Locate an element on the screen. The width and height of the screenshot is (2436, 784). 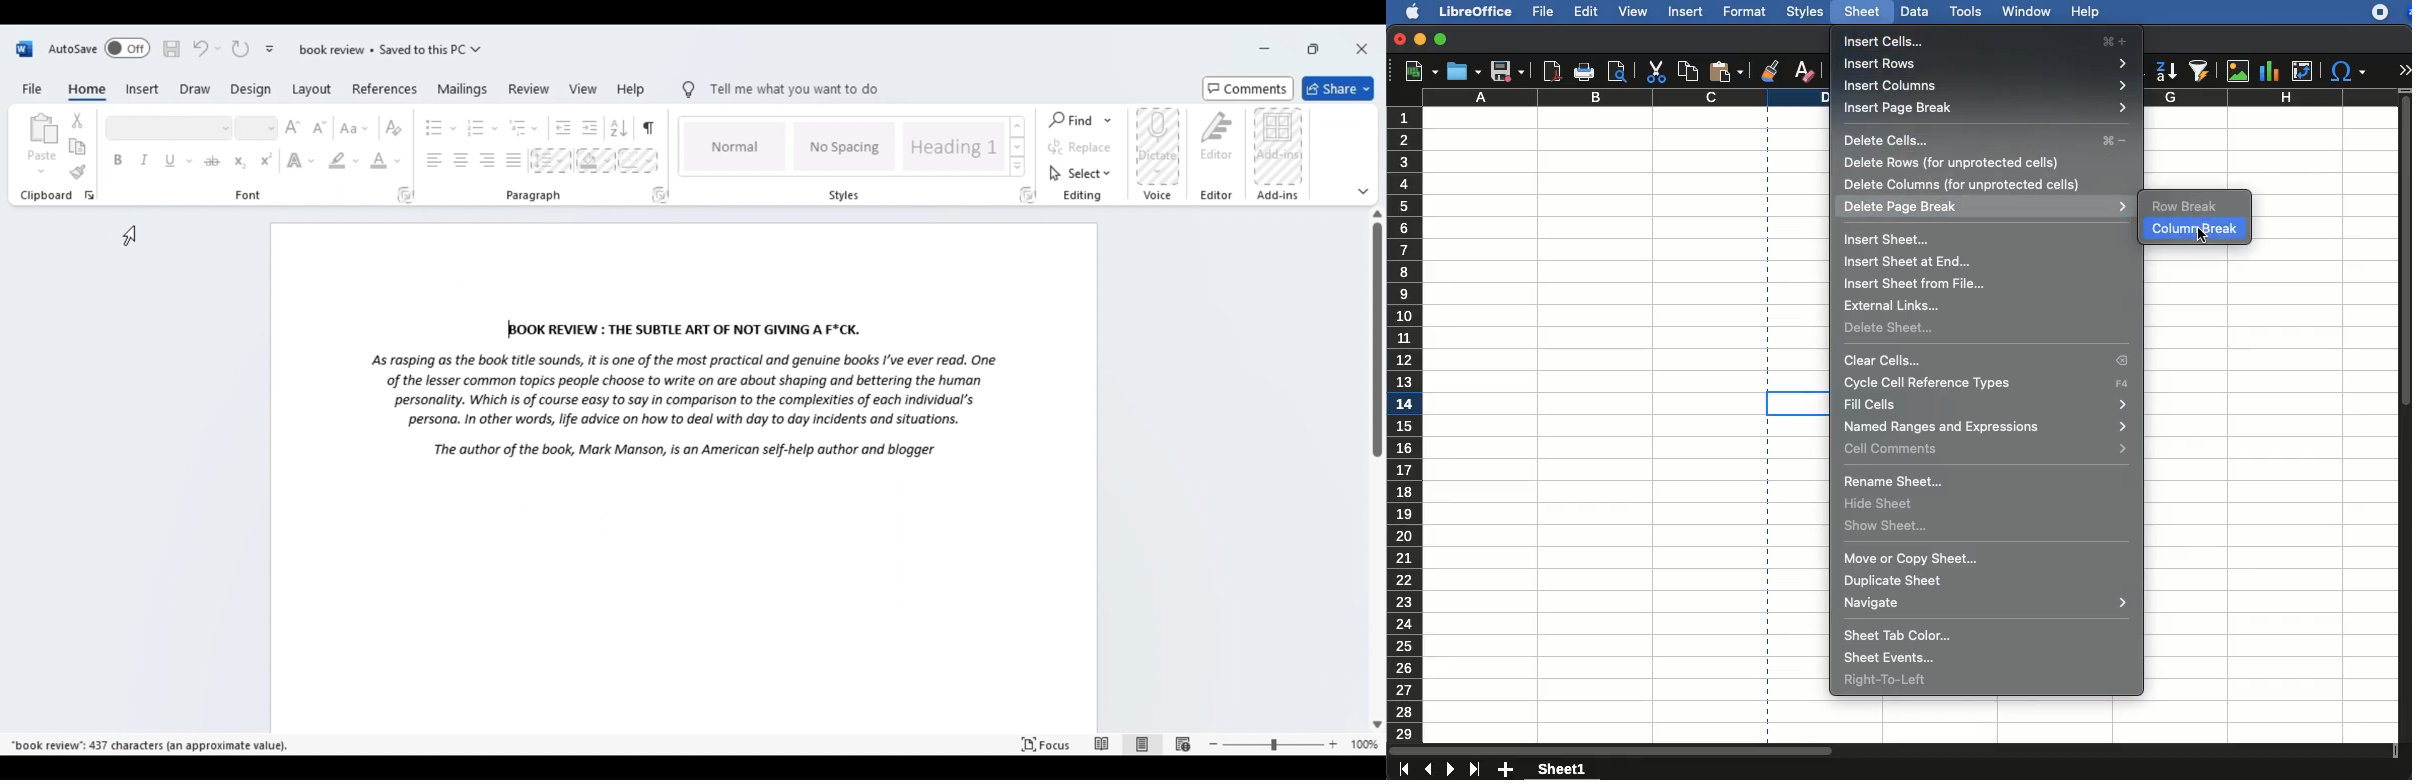
add is located at coordinates (1508, 770).